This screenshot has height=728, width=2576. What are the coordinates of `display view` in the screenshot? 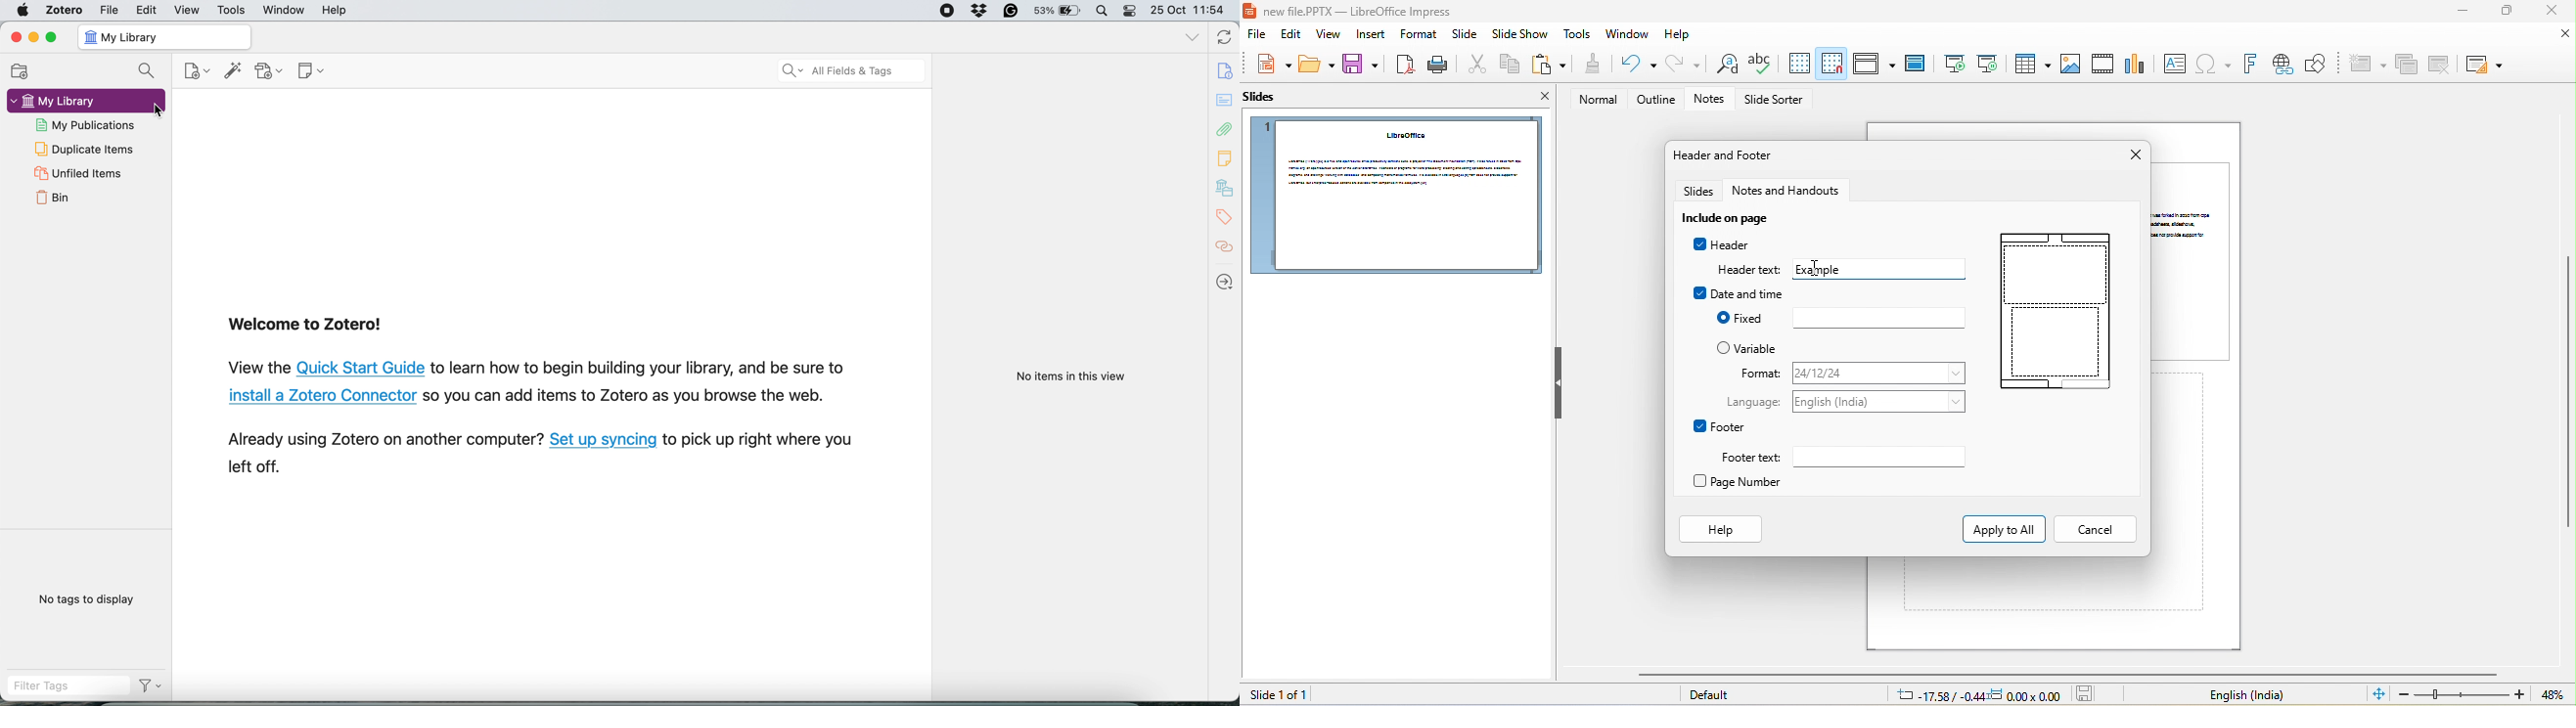 It's located at (1874, 64).